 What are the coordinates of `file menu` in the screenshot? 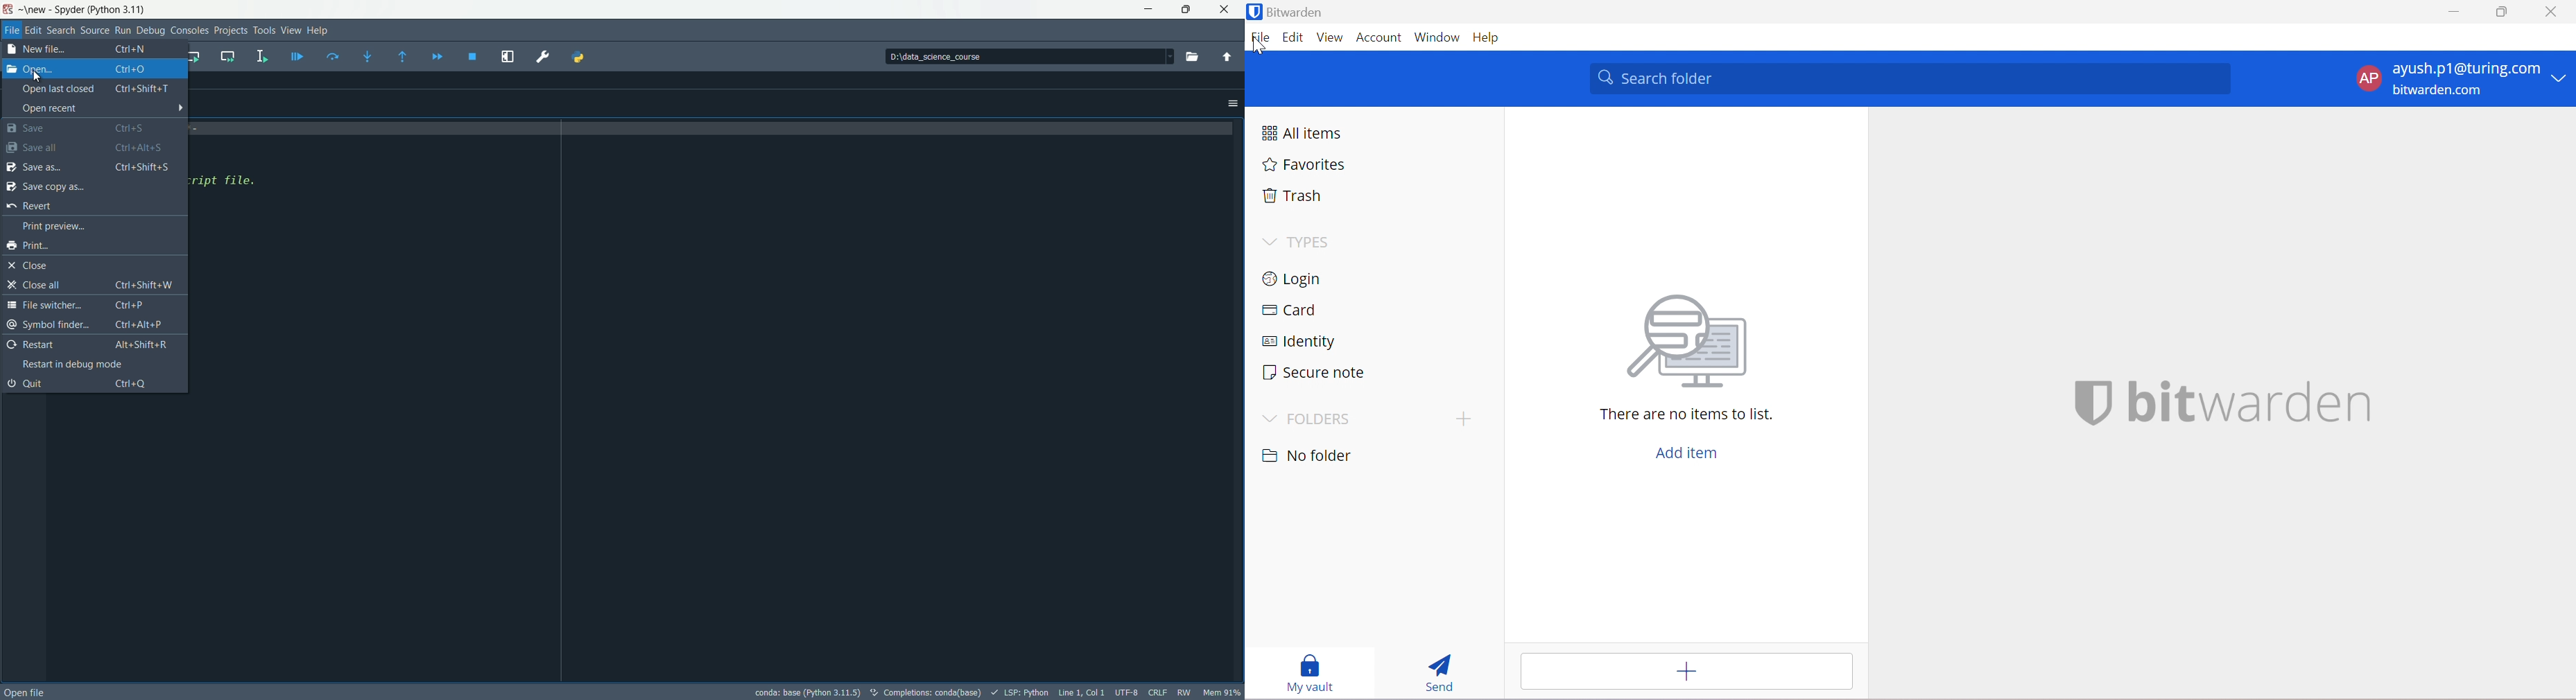 It's located at (12, 30).